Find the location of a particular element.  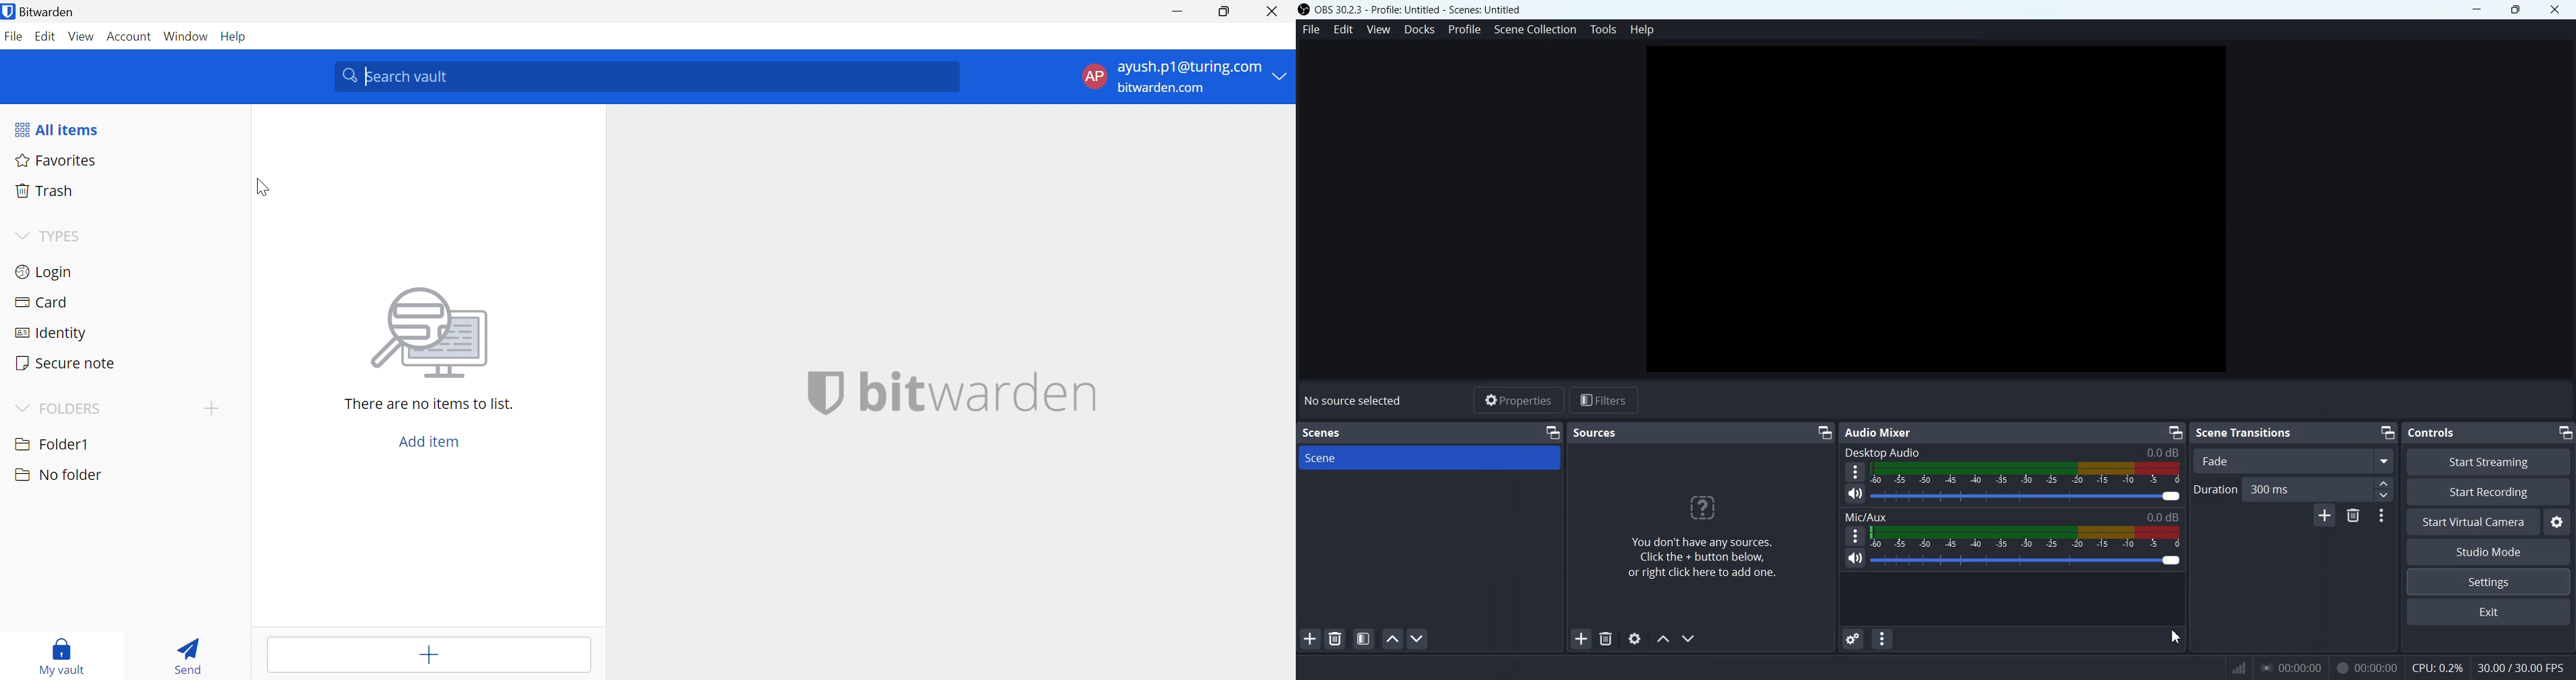

Fade is located at coordinates (2291, 461).